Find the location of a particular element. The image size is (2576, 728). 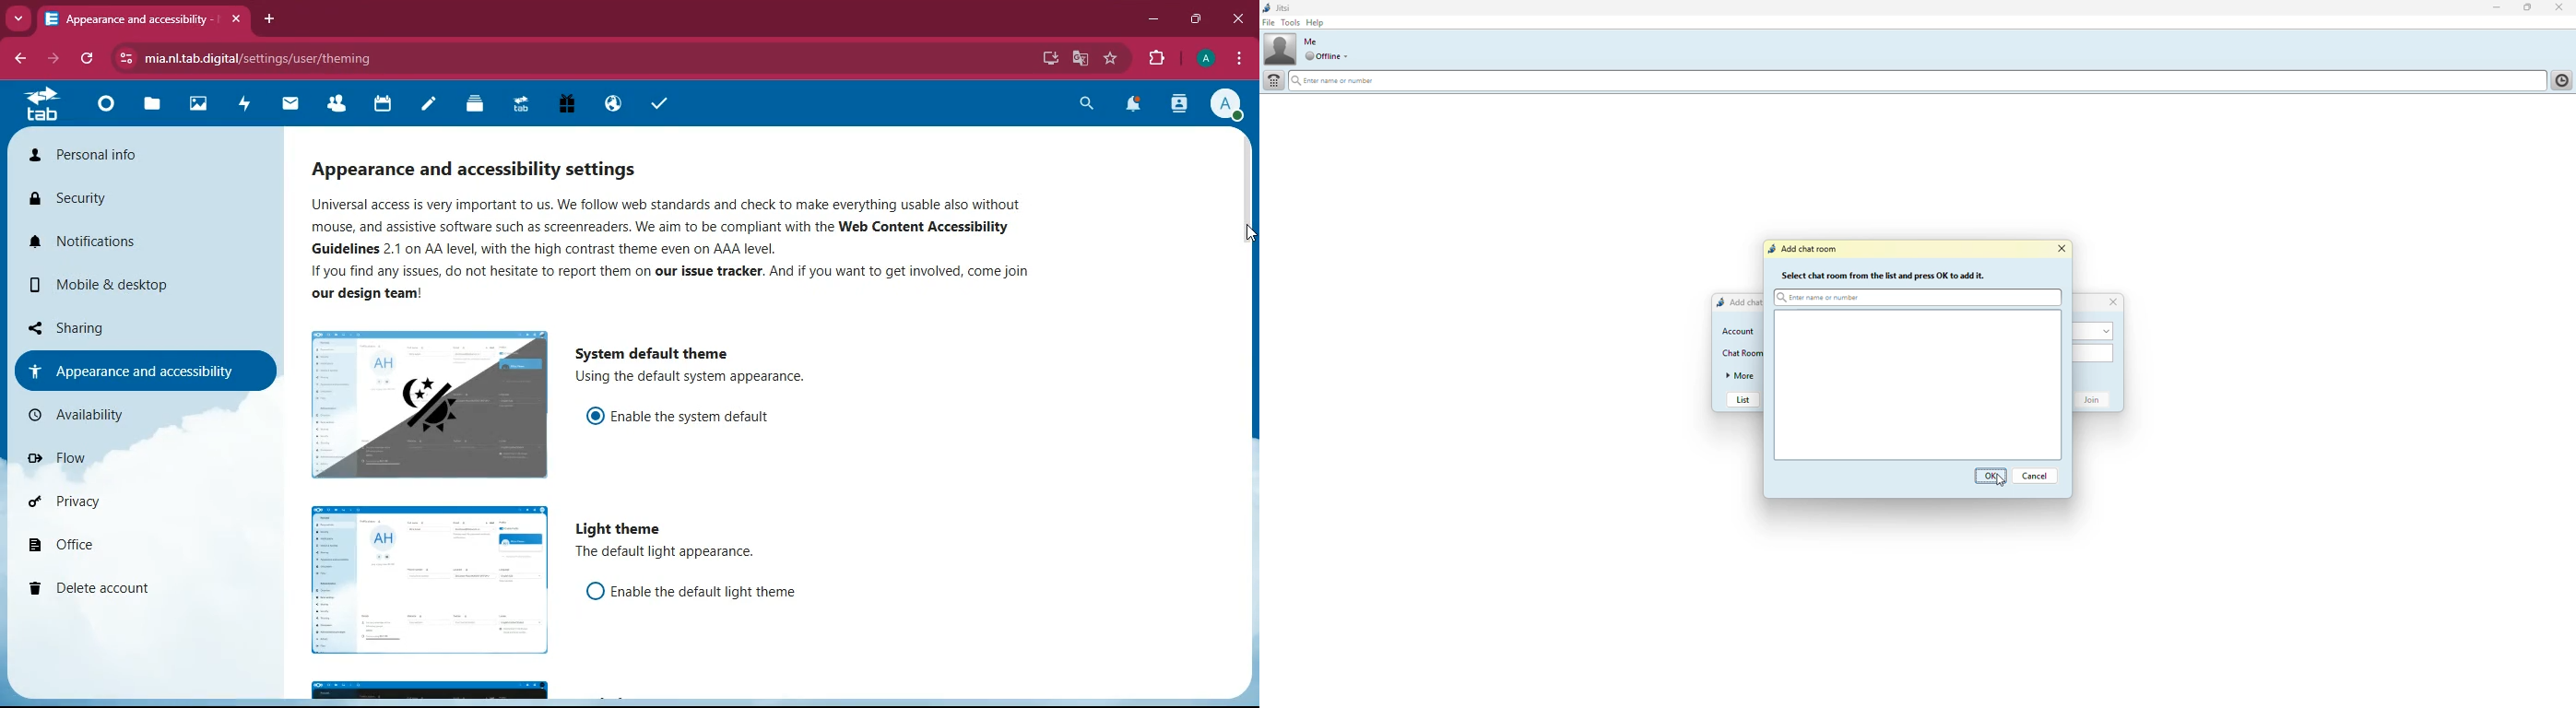

drop down is located at coordinates (1349, 56).